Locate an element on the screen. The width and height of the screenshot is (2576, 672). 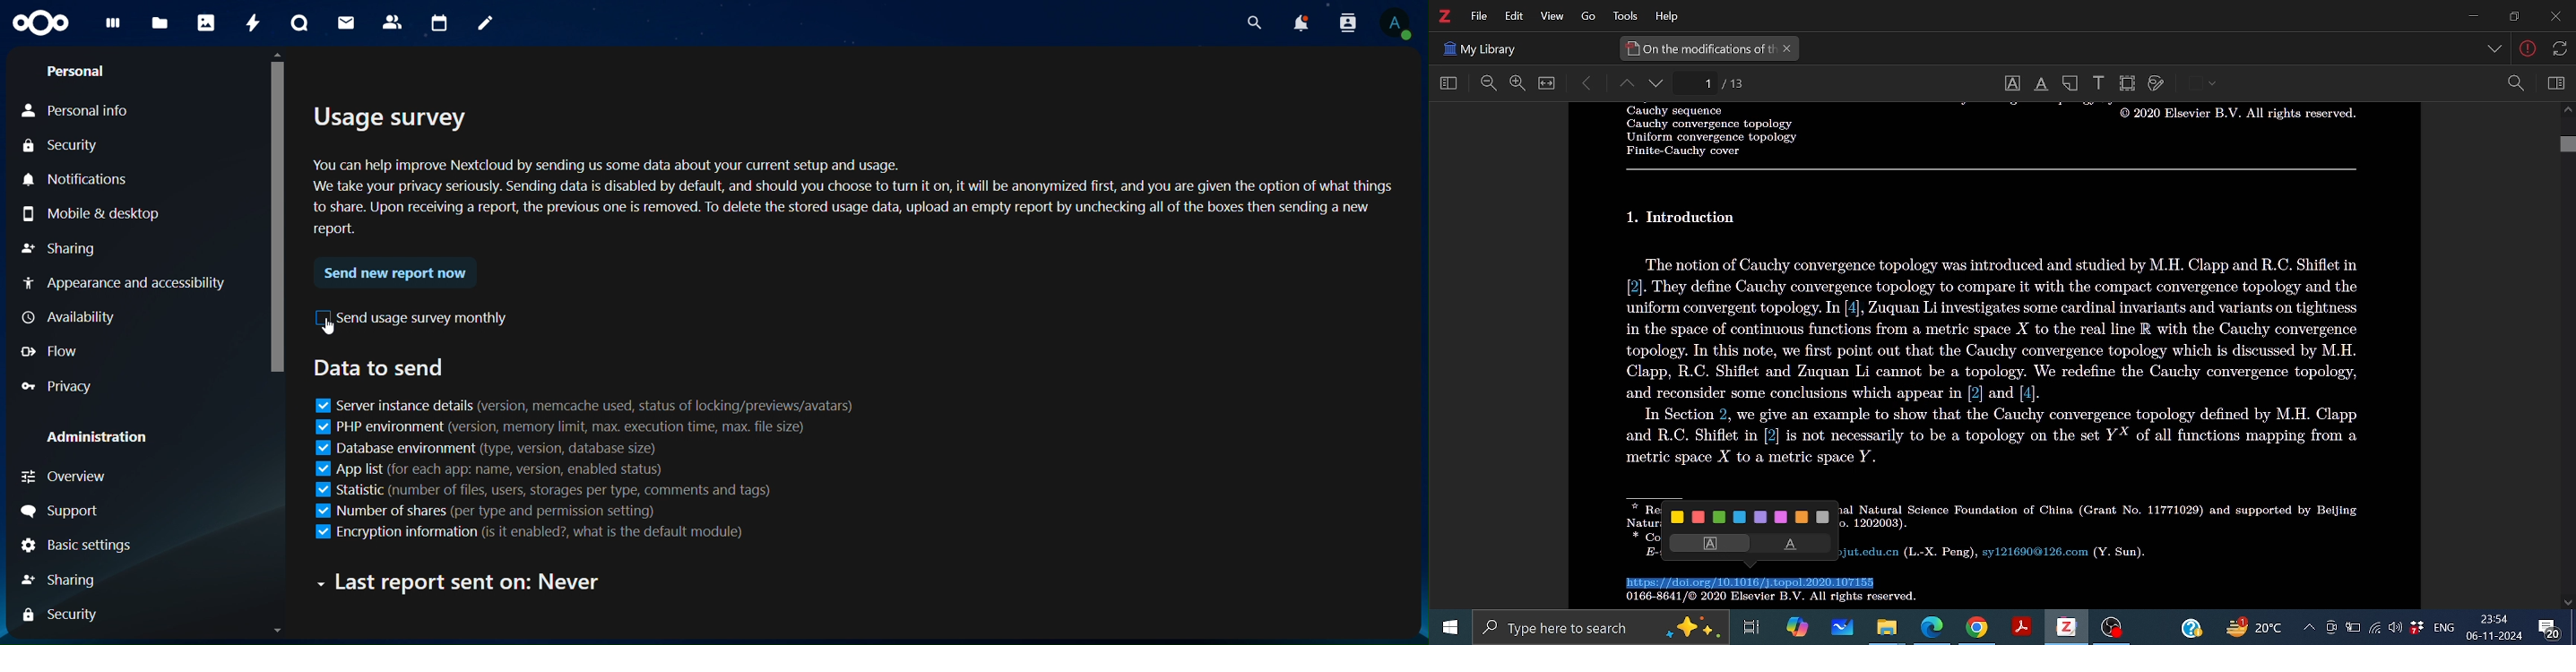
Crop is located at coordinates (2128, 83).